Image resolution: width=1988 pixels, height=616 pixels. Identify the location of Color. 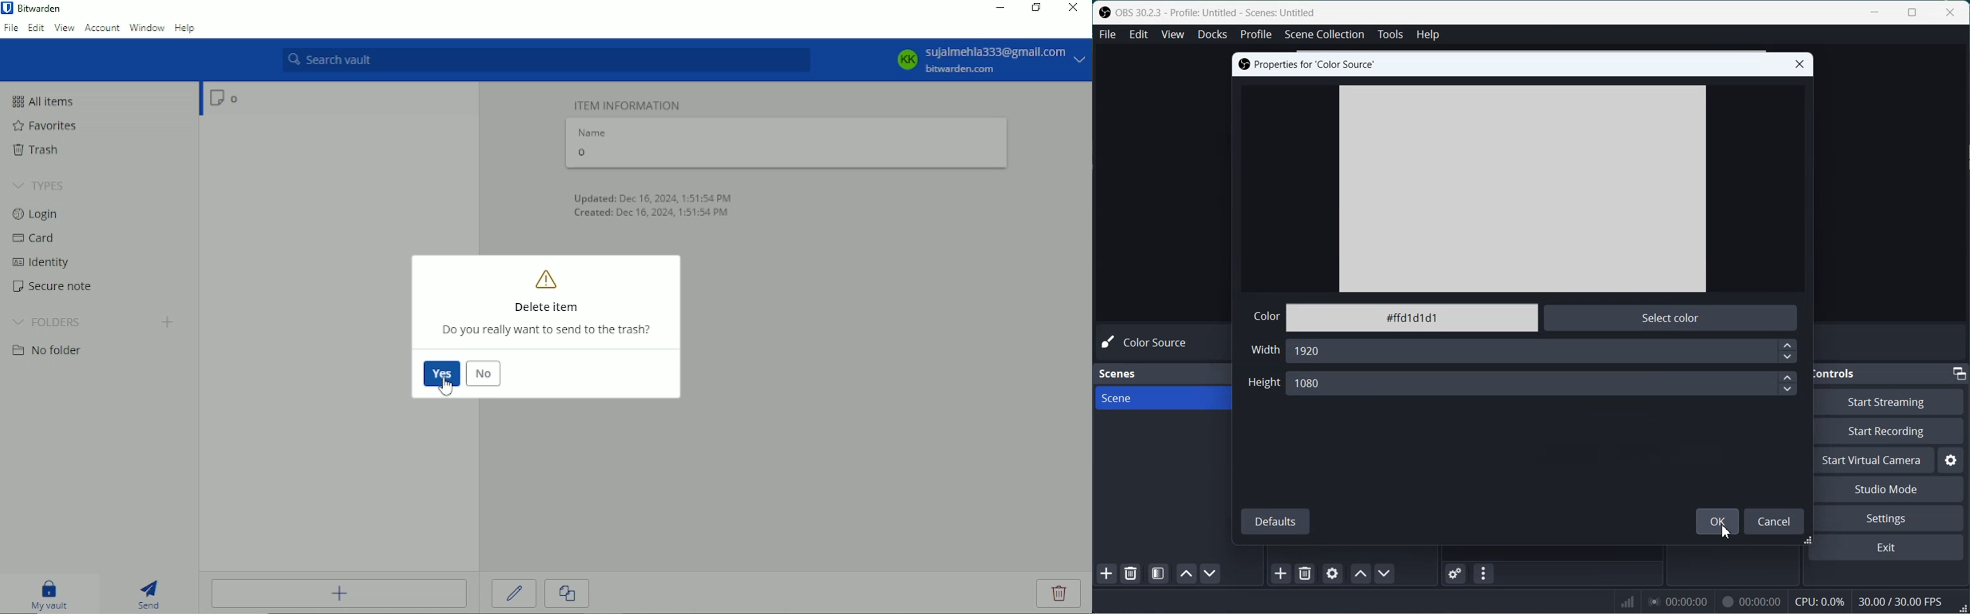
(1265, 317).